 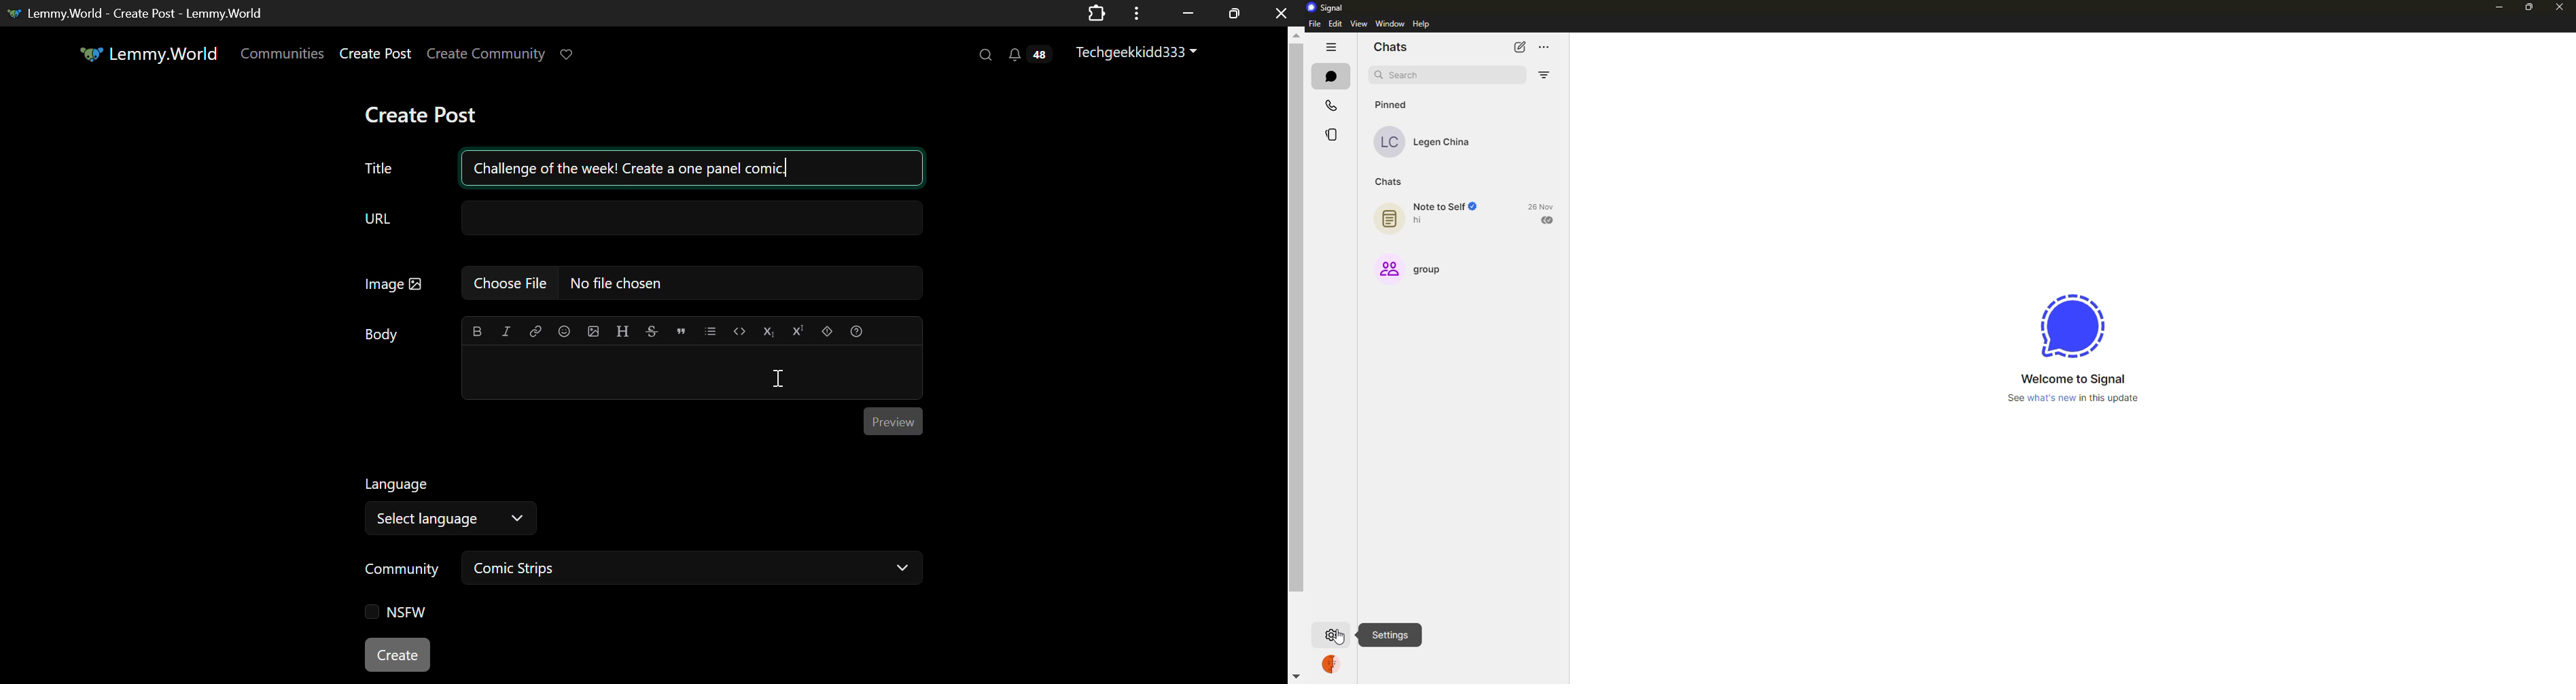 I want to click on Options Menu, so click(x=1134, y=12).